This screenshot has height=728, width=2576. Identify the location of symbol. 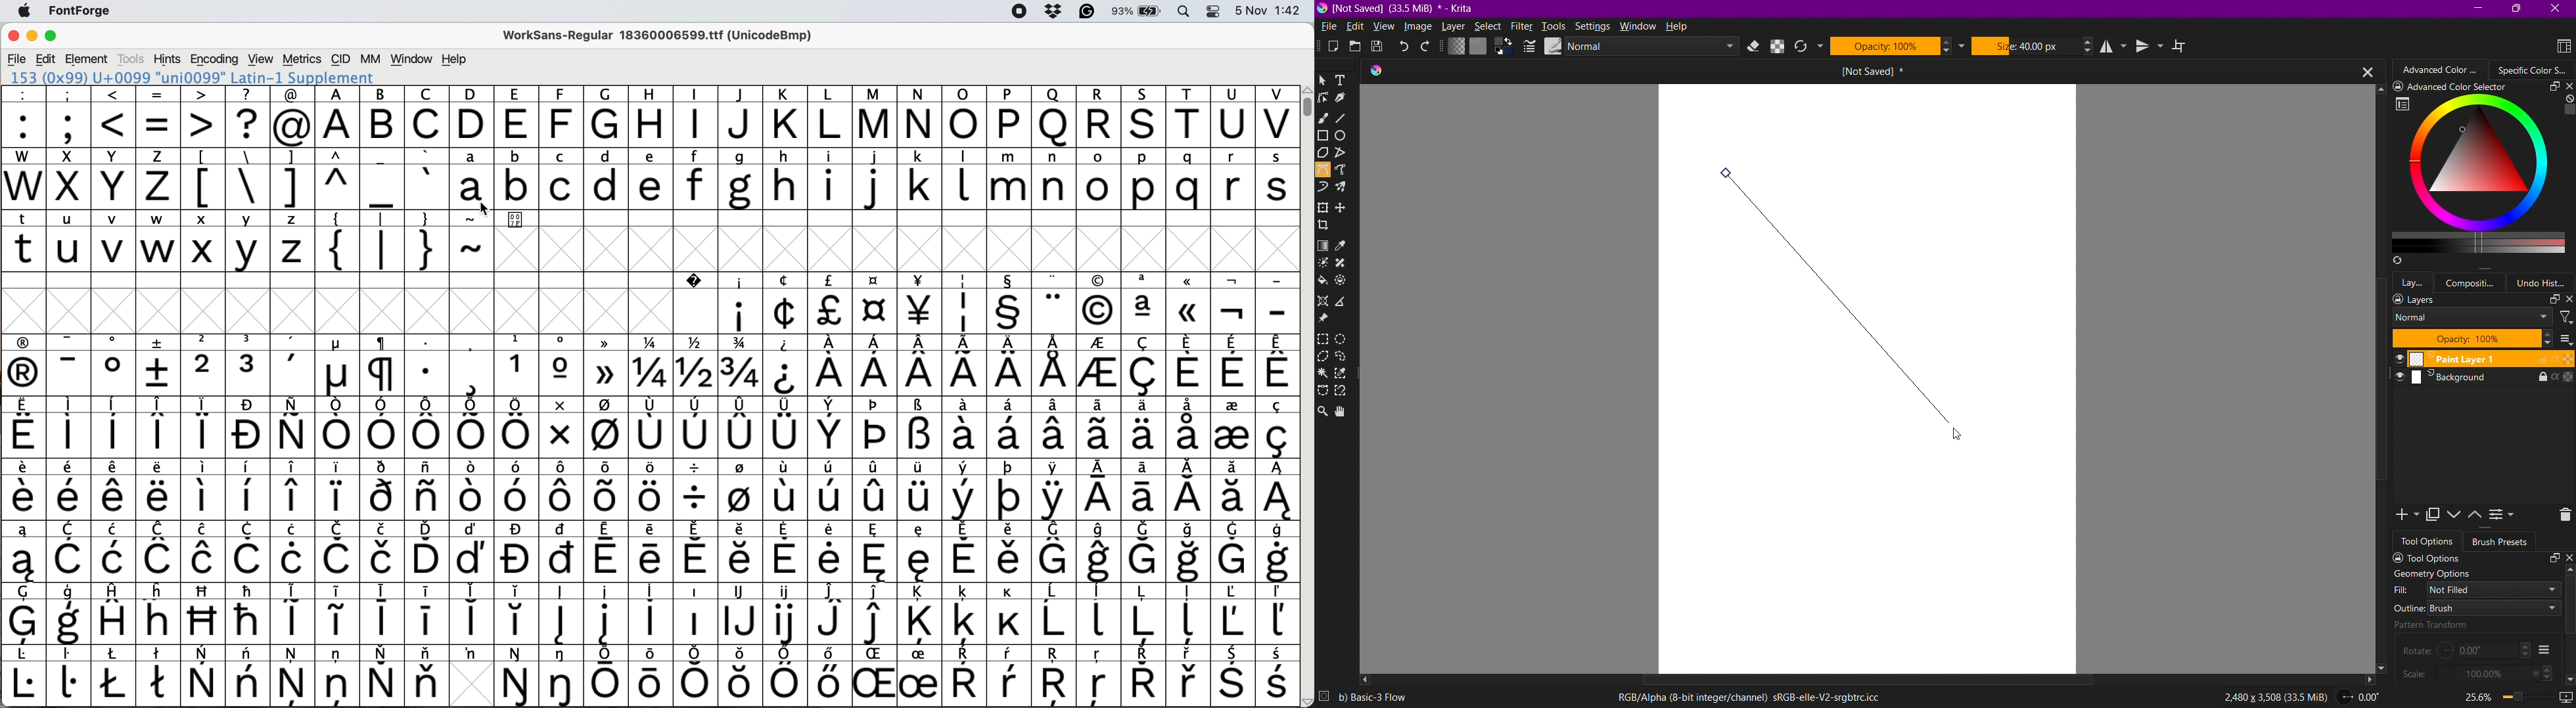
(1189, 490).